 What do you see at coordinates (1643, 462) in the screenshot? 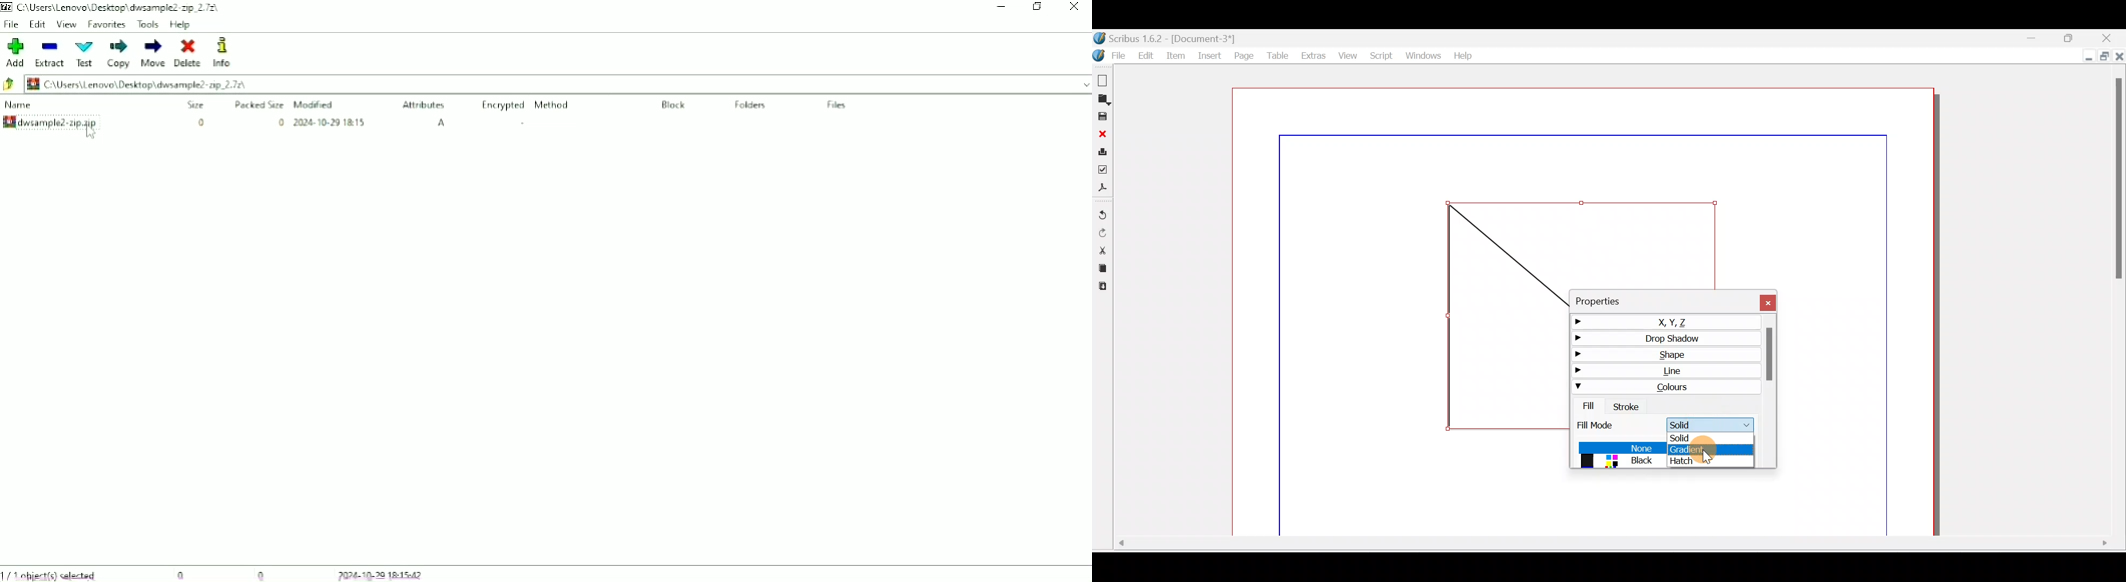
I see `black` at bounding box center [1643, 462].